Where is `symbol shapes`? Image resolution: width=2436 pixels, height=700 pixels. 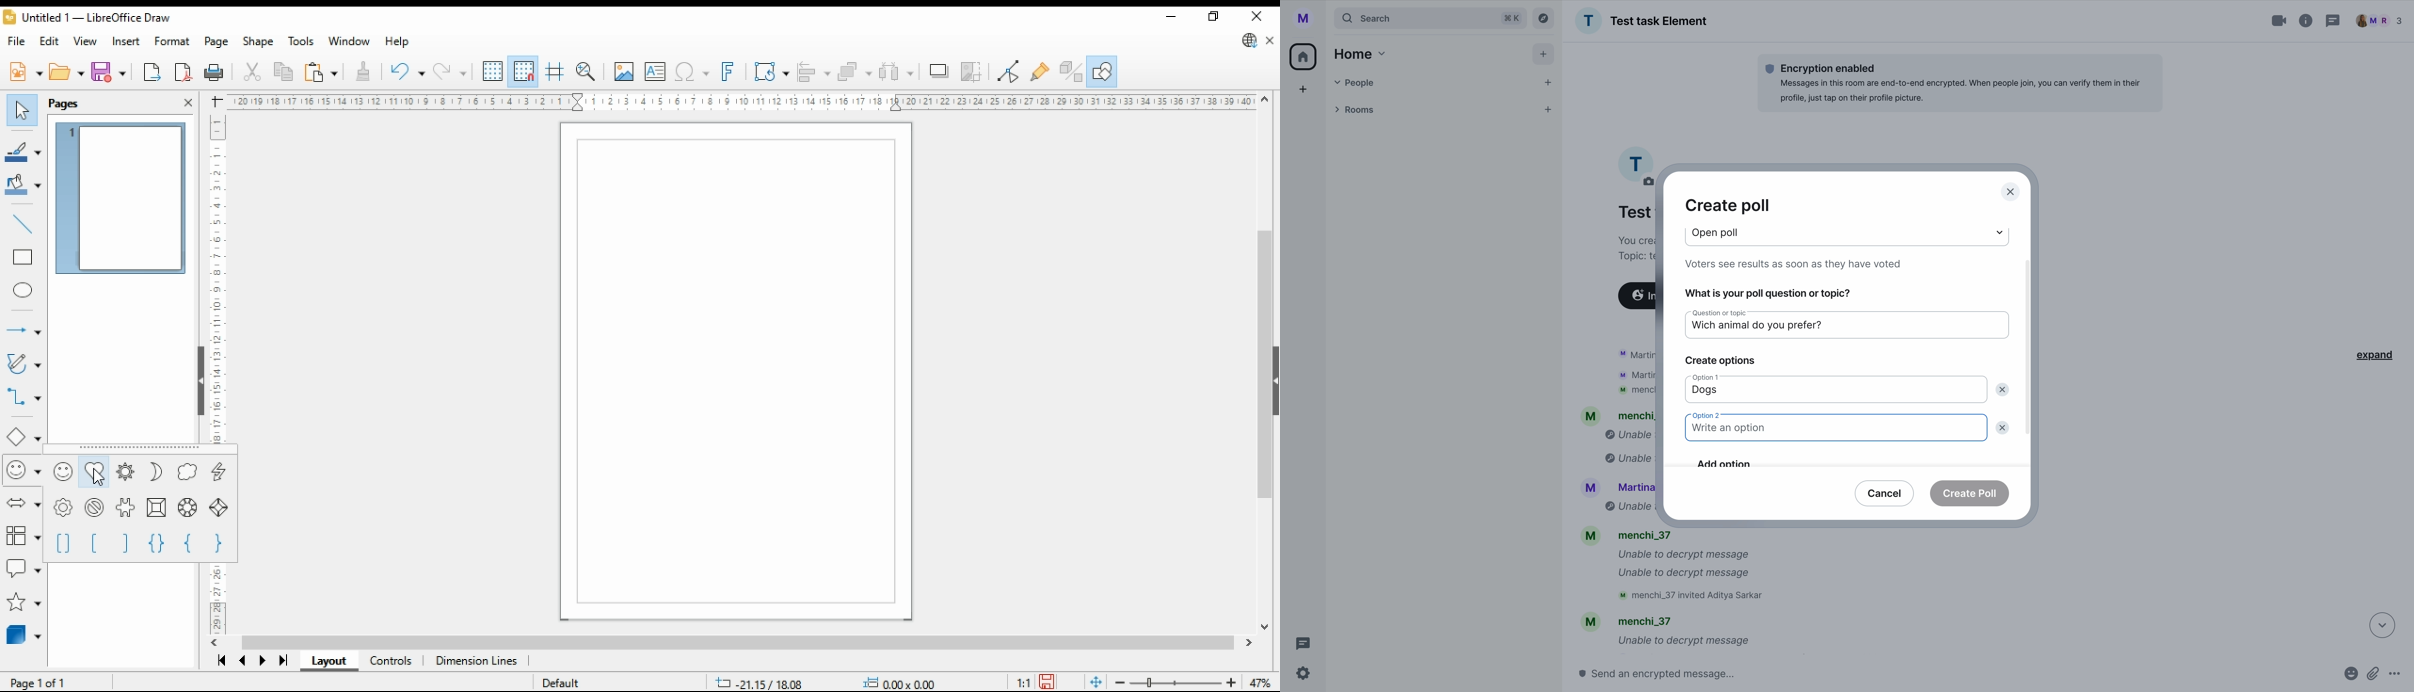
symbol shapes is located at coordinates (22, 471).